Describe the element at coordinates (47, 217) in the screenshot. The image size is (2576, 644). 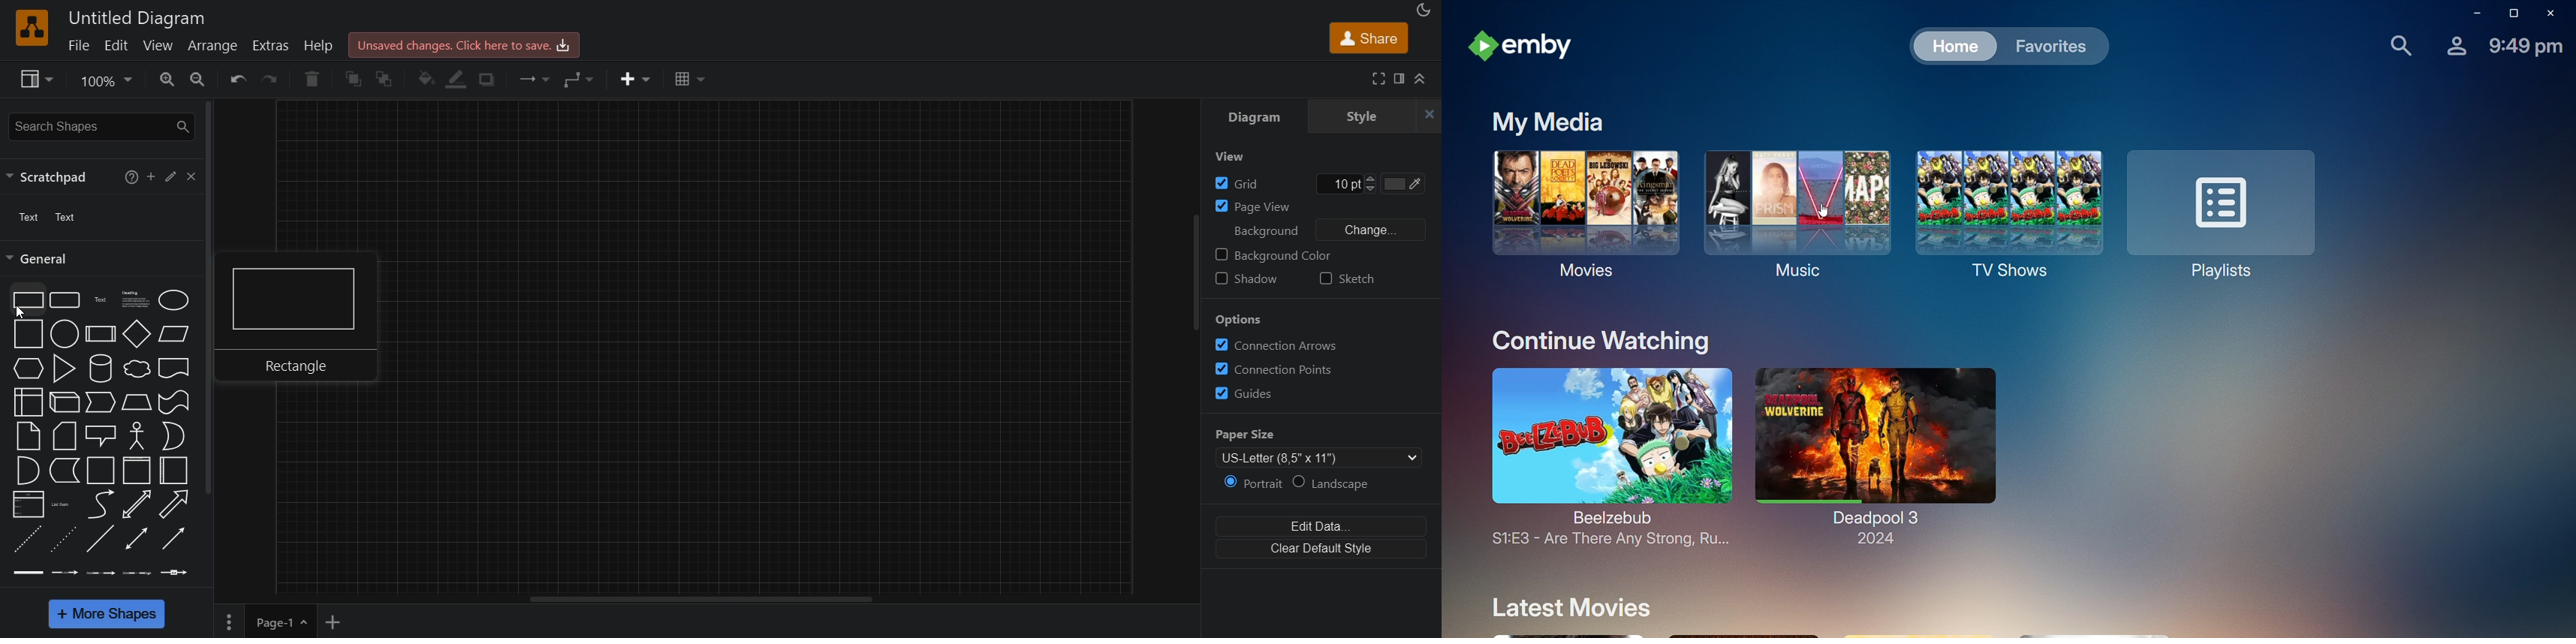
I see `text` at that location.